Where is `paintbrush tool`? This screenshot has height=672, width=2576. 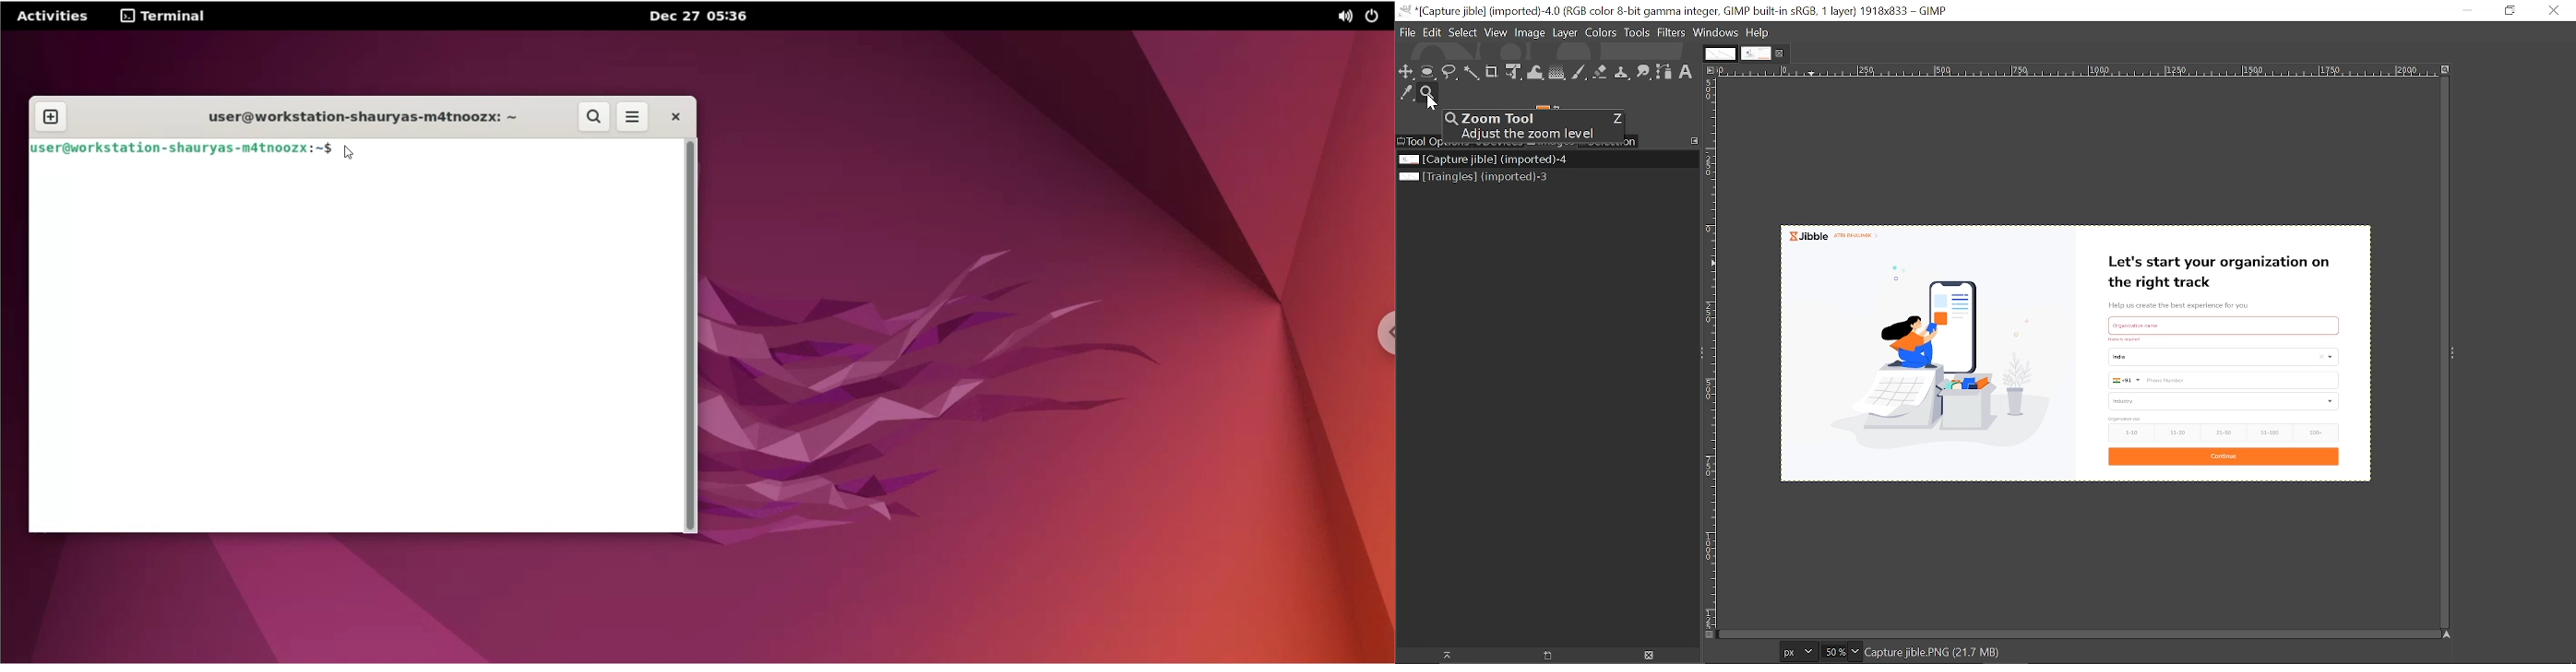 paintbrush tool is located at coordinates (1580, 73).